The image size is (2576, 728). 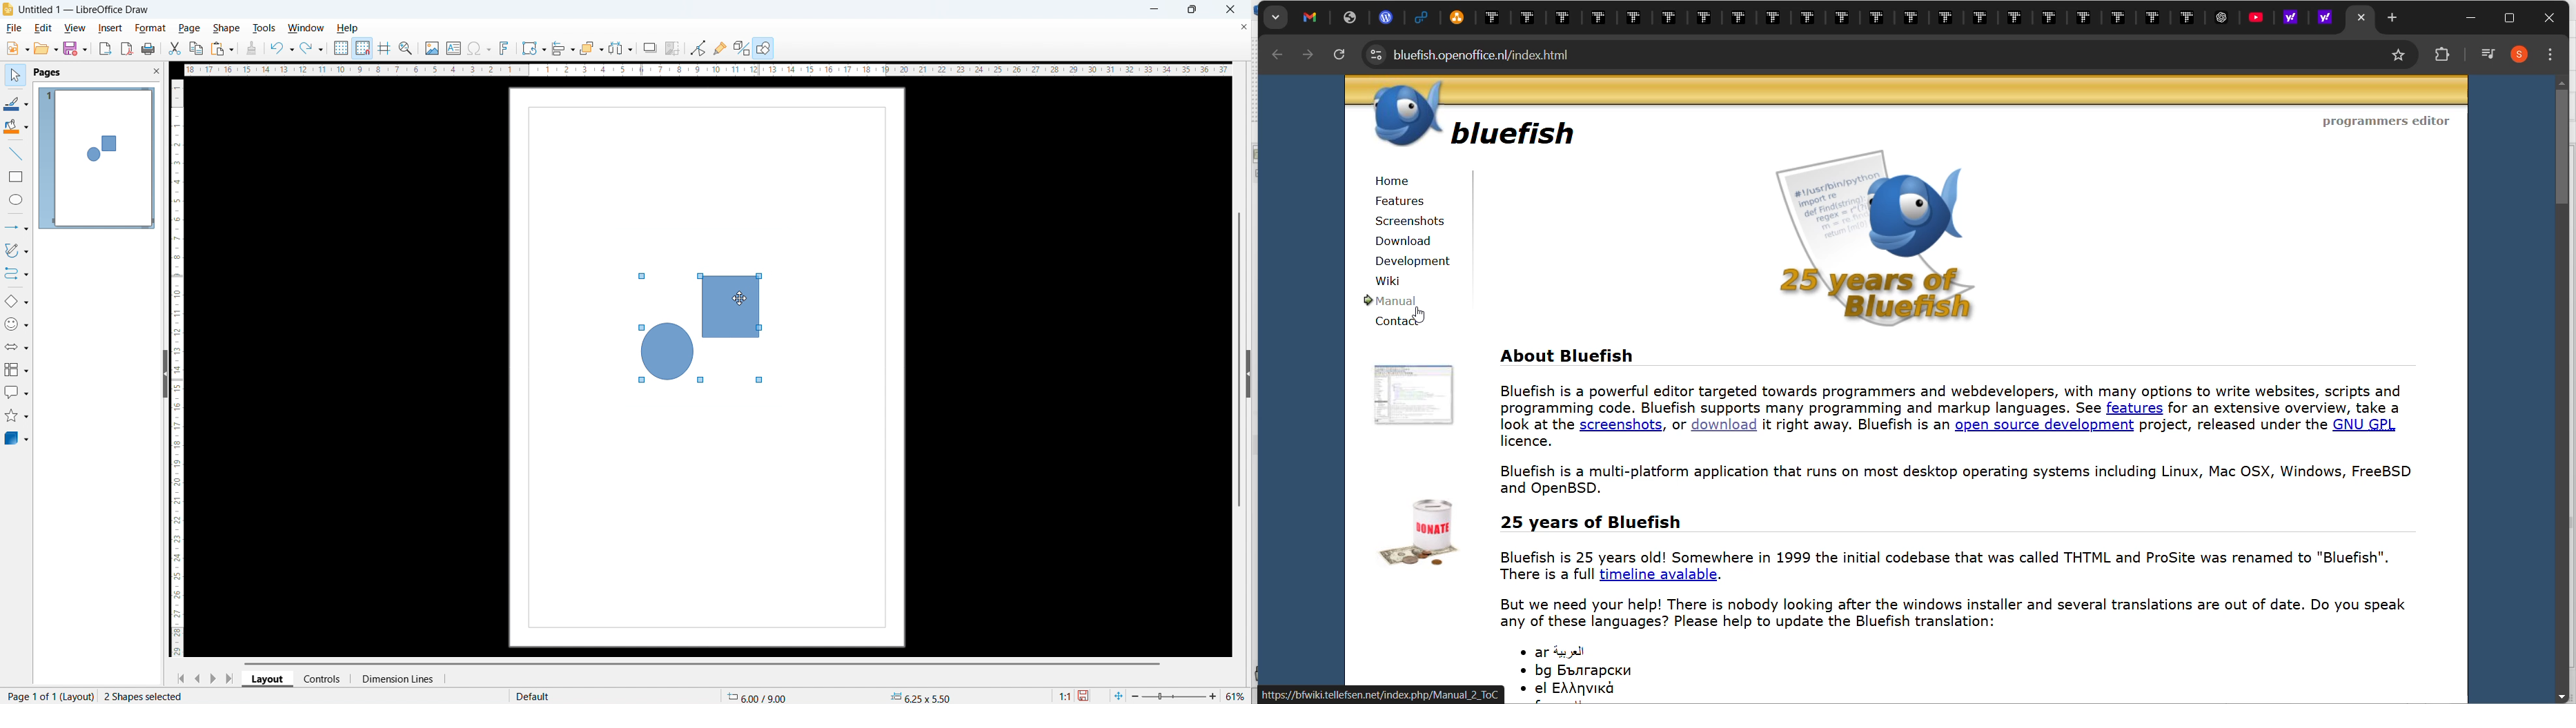 I want to click on close document, so click(x=1243, y=26).